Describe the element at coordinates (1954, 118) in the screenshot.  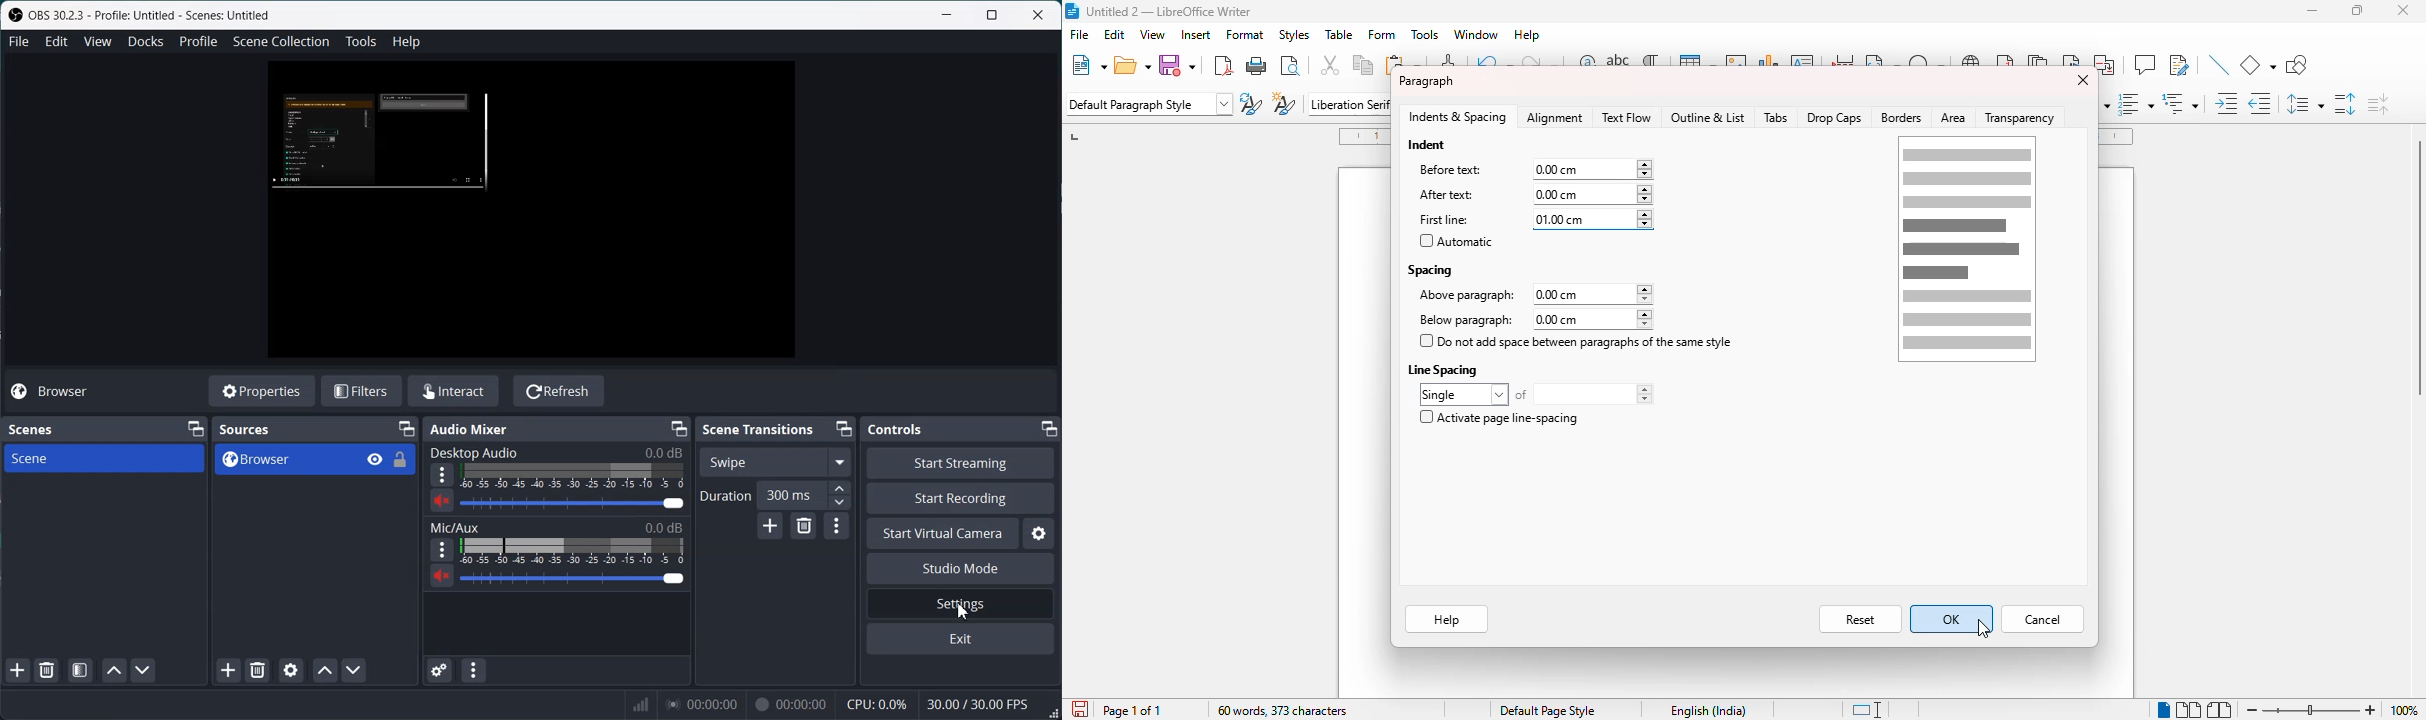
I see `area` at that location.